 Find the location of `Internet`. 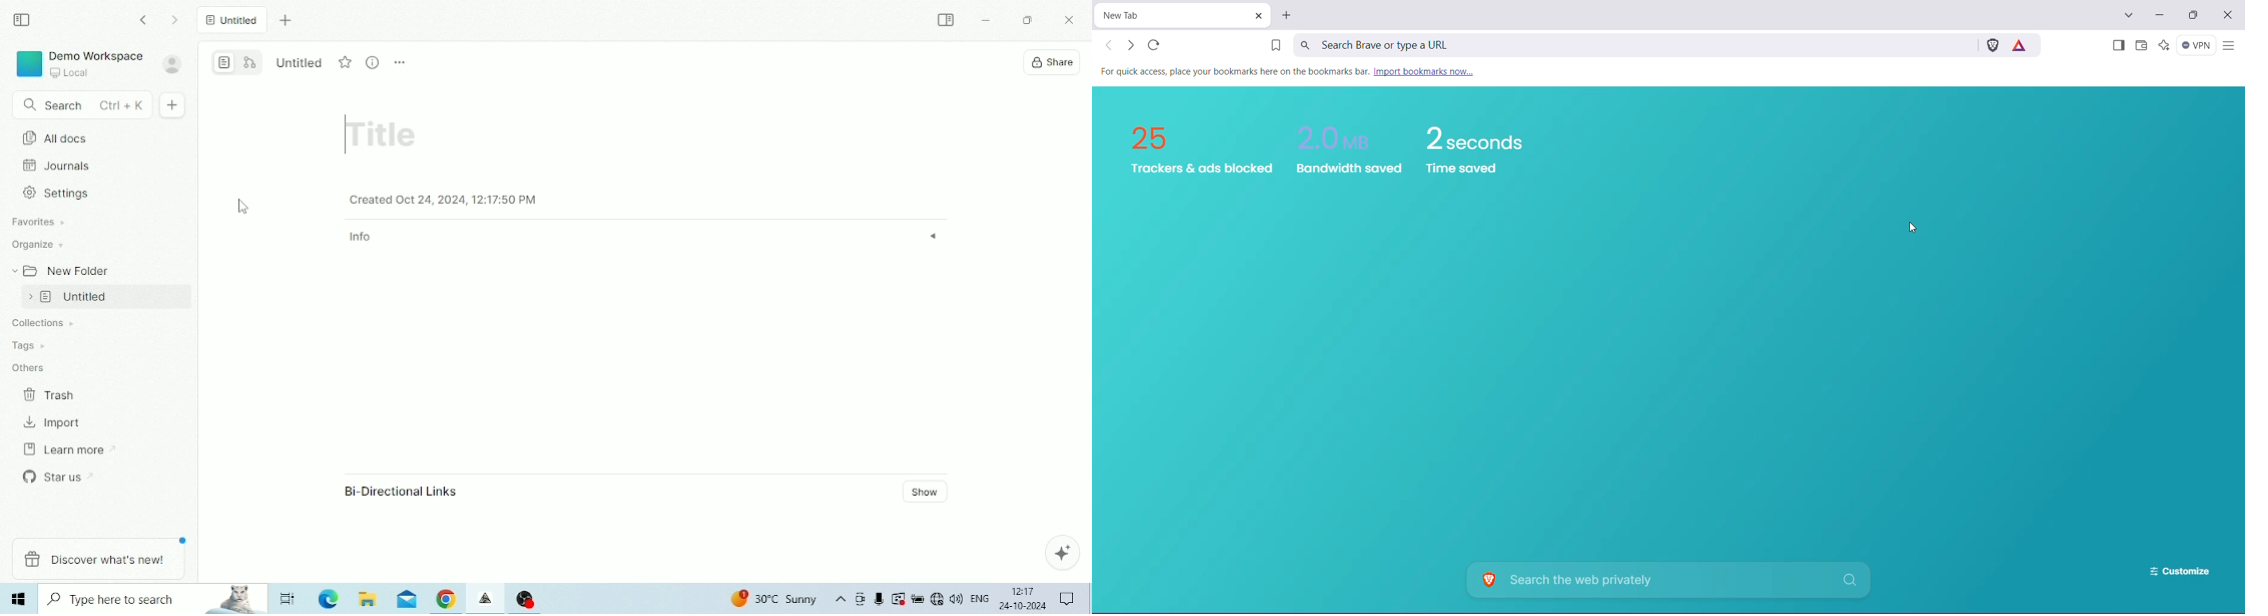

Internet is located at coordinates (936, 599).